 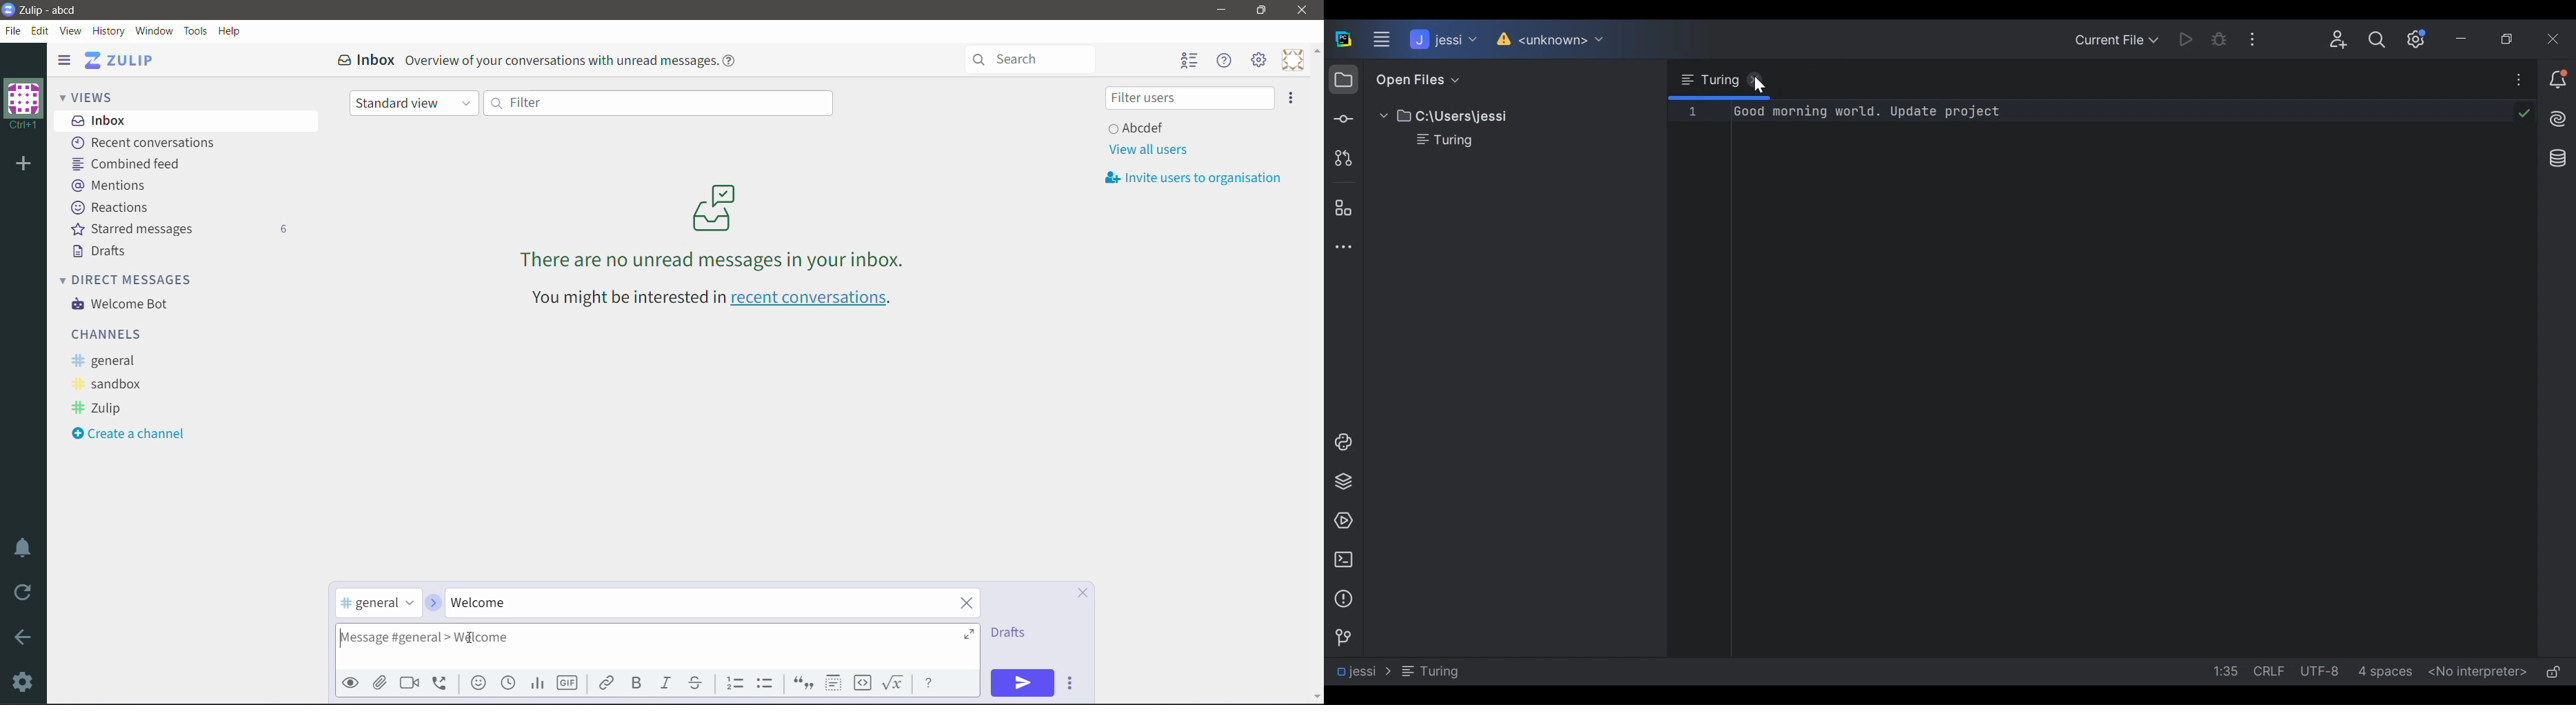 What do you see at coordinates (23, 637) in the screenshot?
I see `Go Back` at bounding box center [23, 637].